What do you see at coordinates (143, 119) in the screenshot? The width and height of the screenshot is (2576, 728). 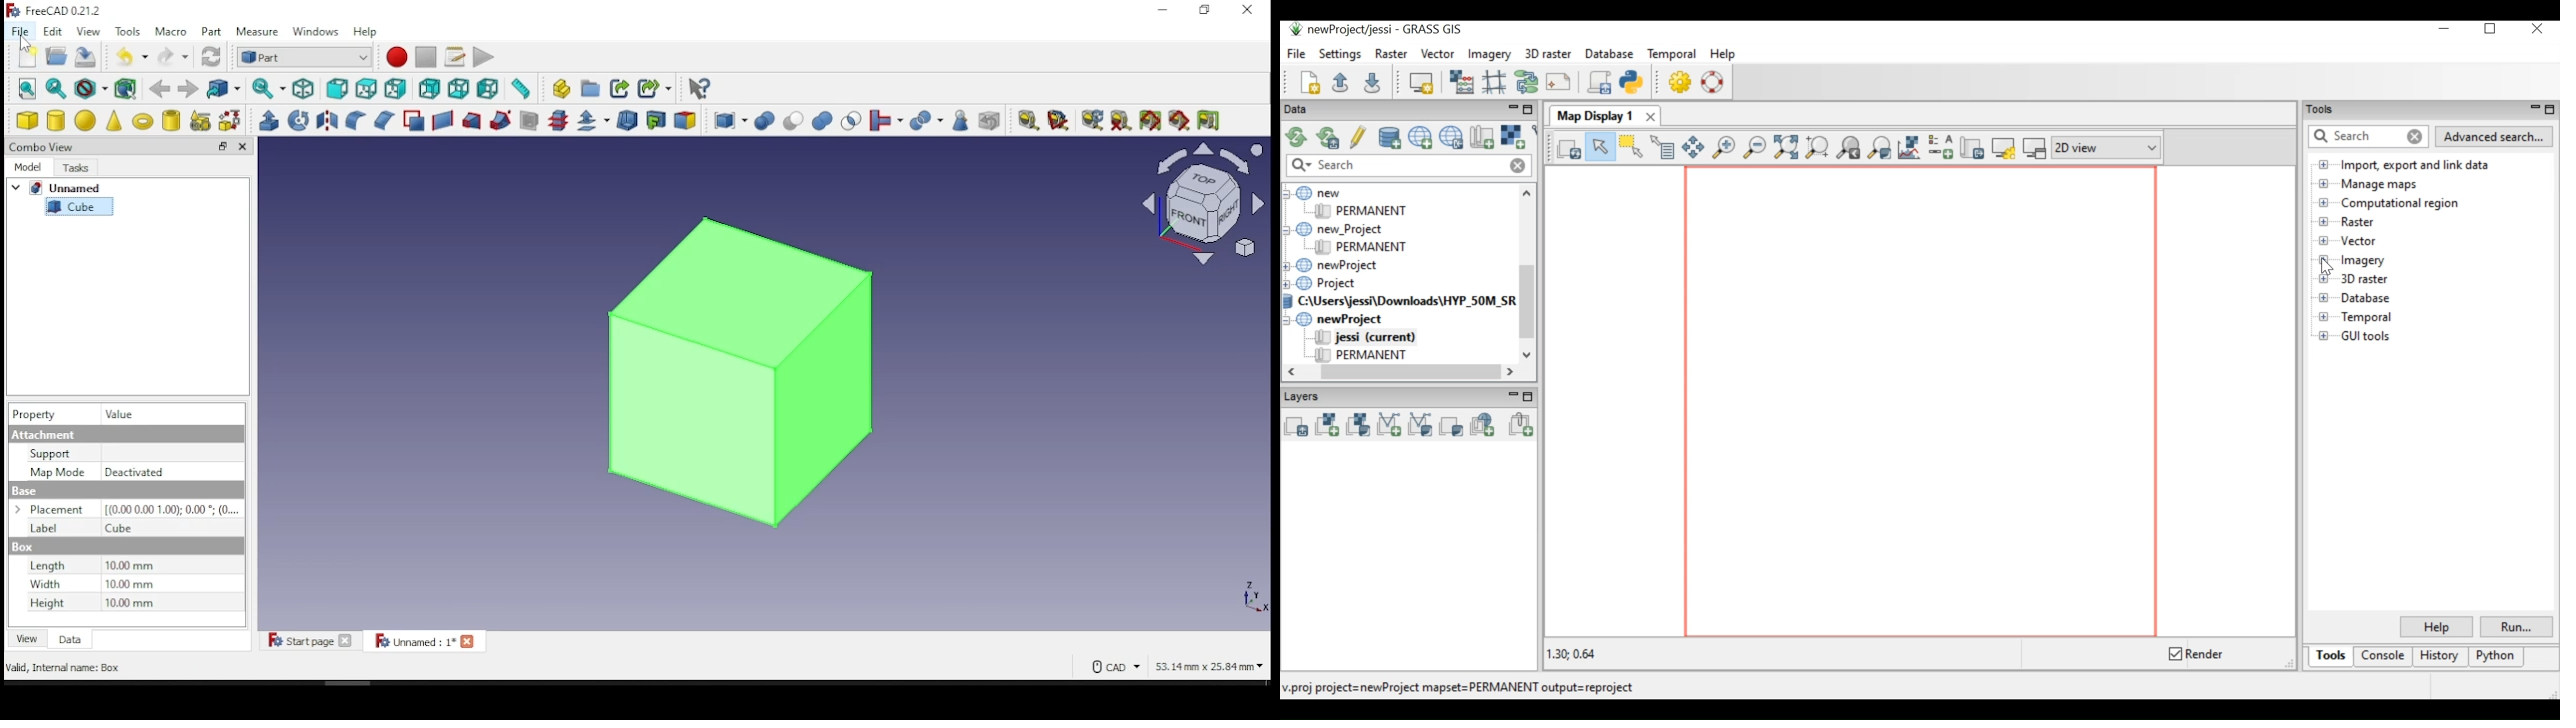 I see `torus` at bounding box center [143, 119].